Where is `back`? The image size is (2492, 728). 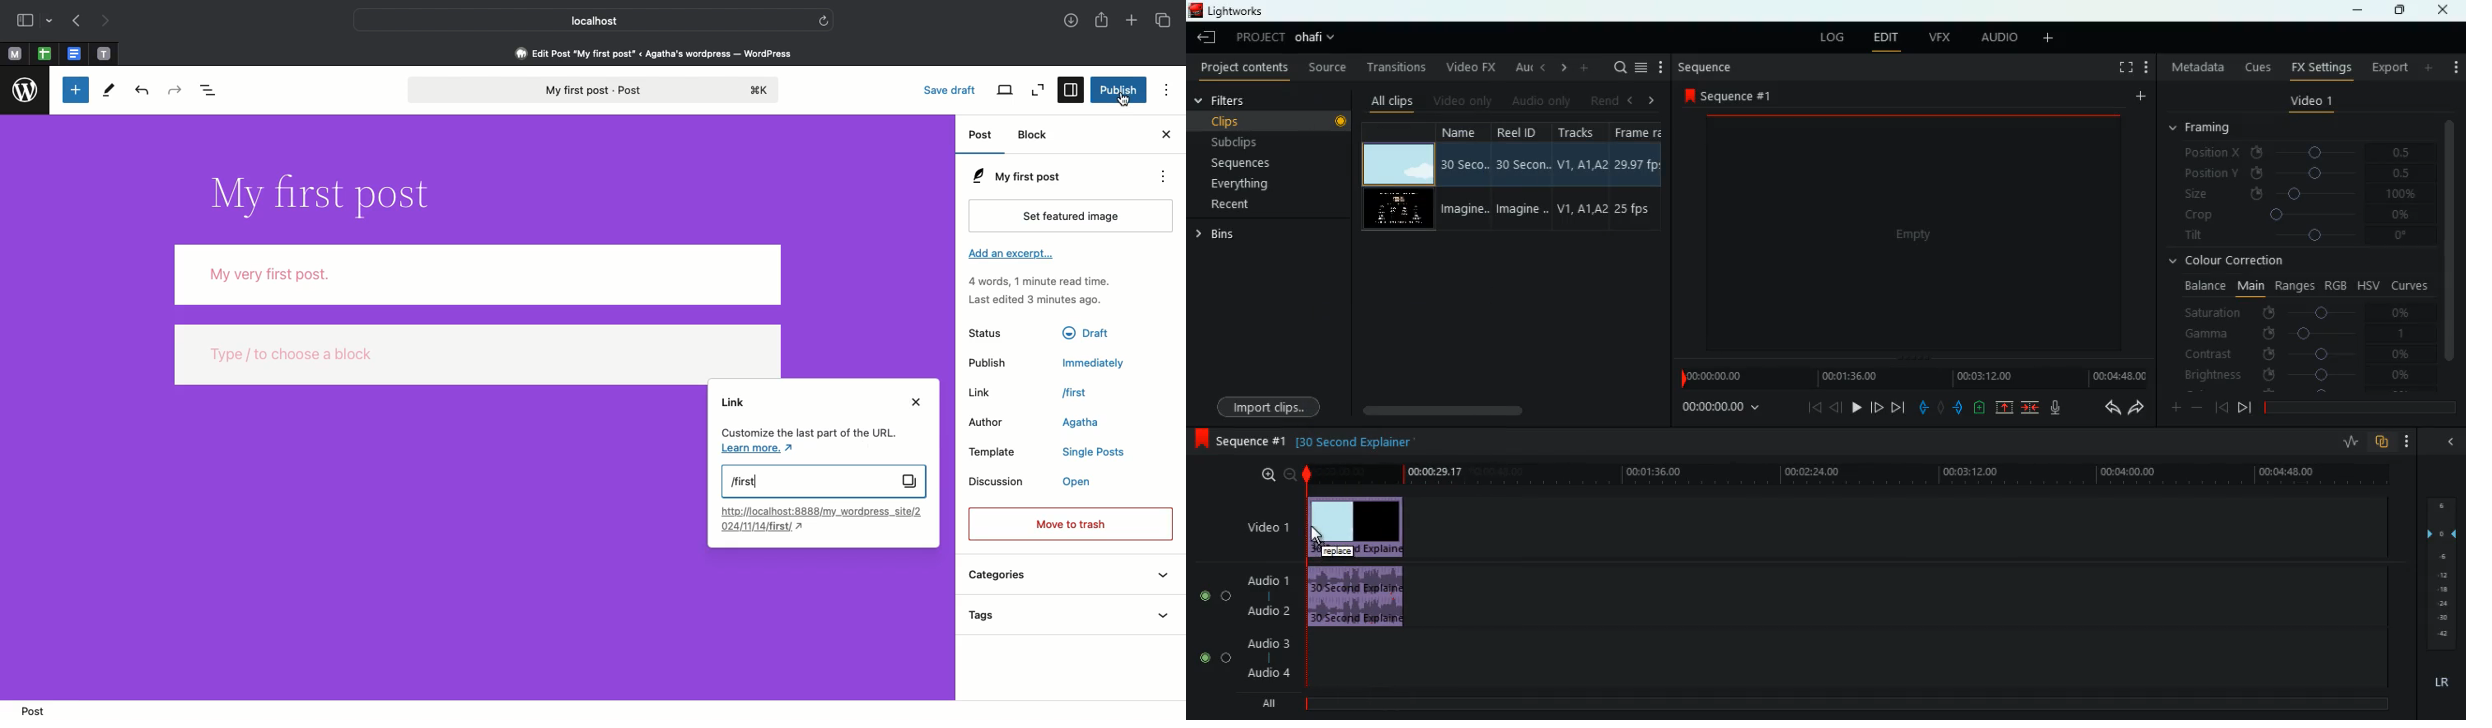 back is located at coordinates (2220, 406).